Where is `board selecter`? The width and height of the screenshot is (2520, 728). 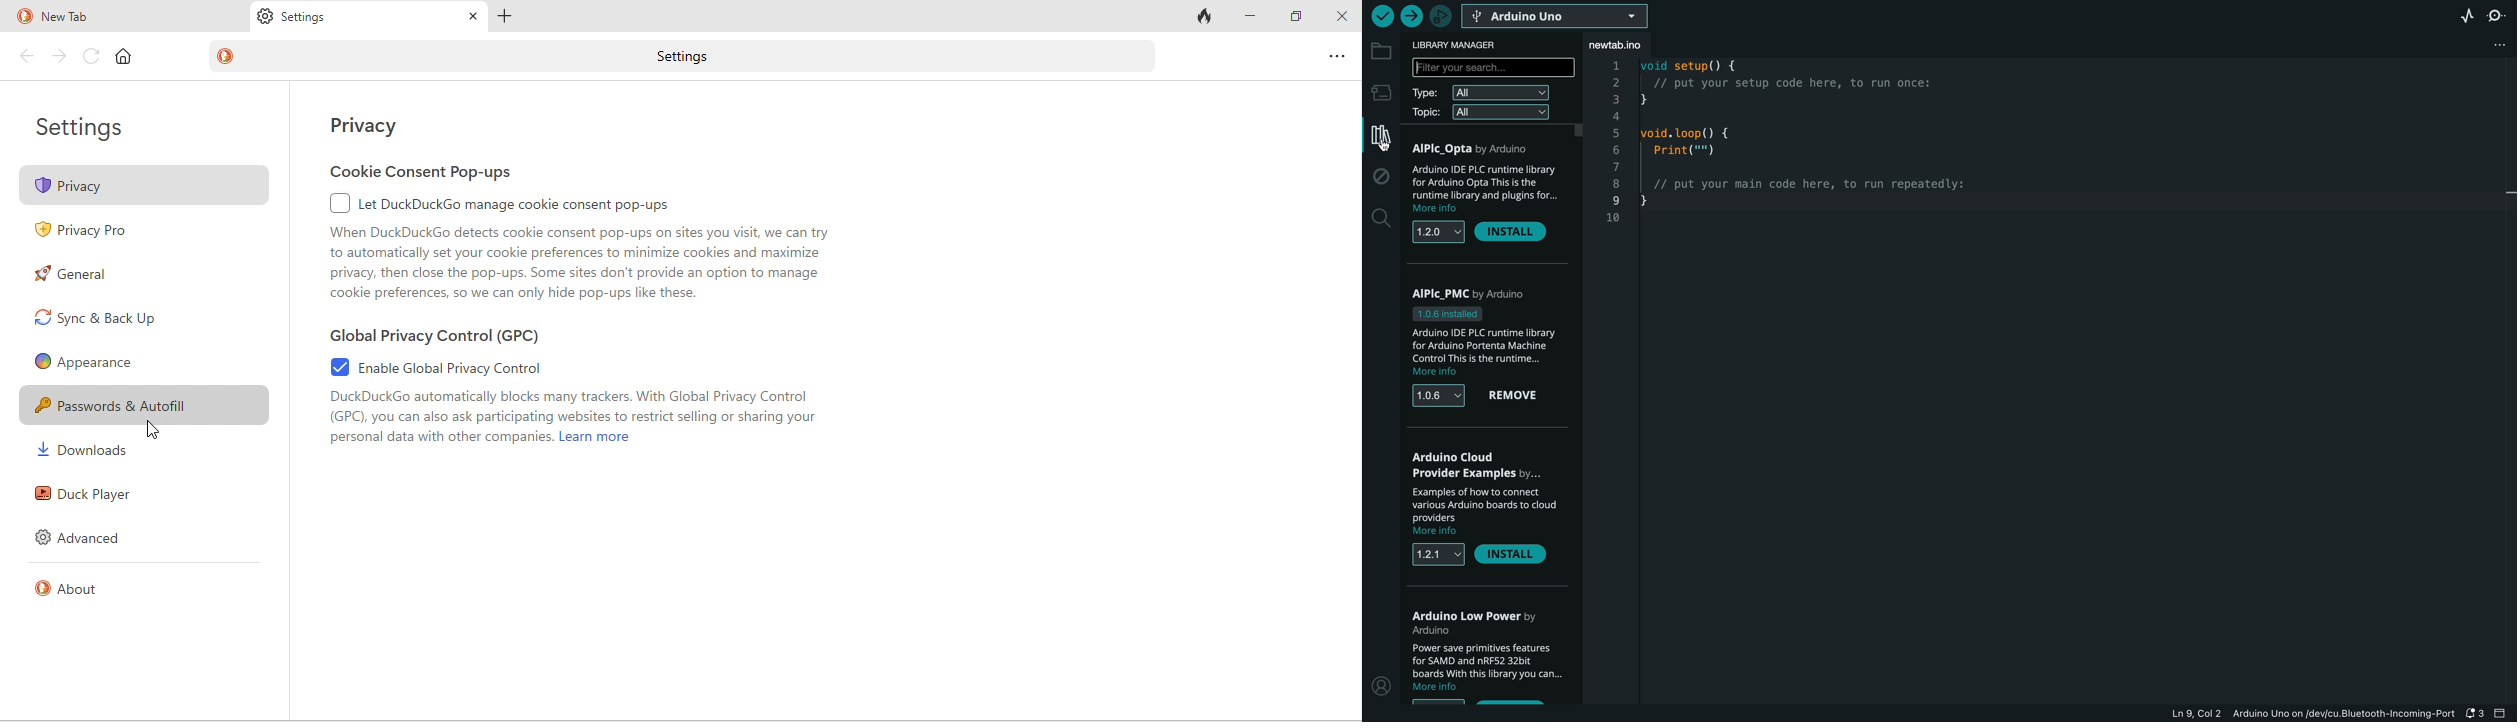
board selecter is located at coordinates (1562, 16).